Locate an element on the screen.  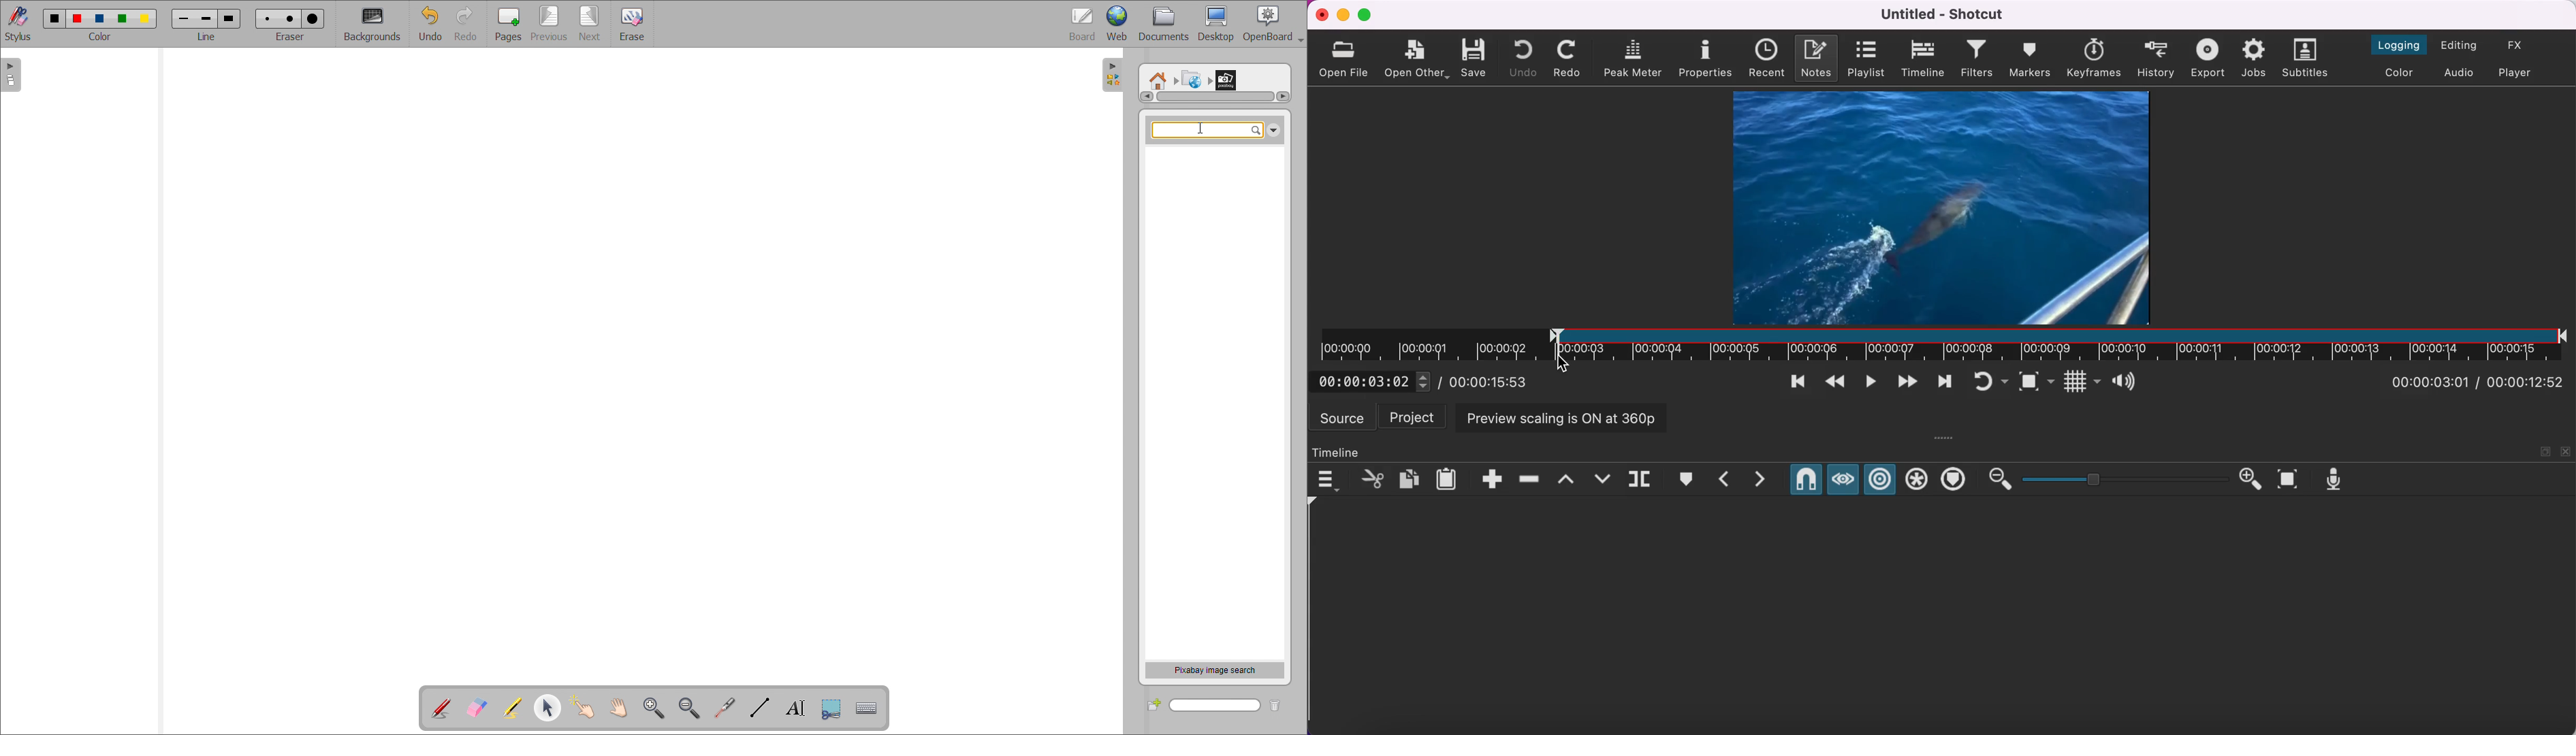
total duration is located at coordinates (2530, 383).